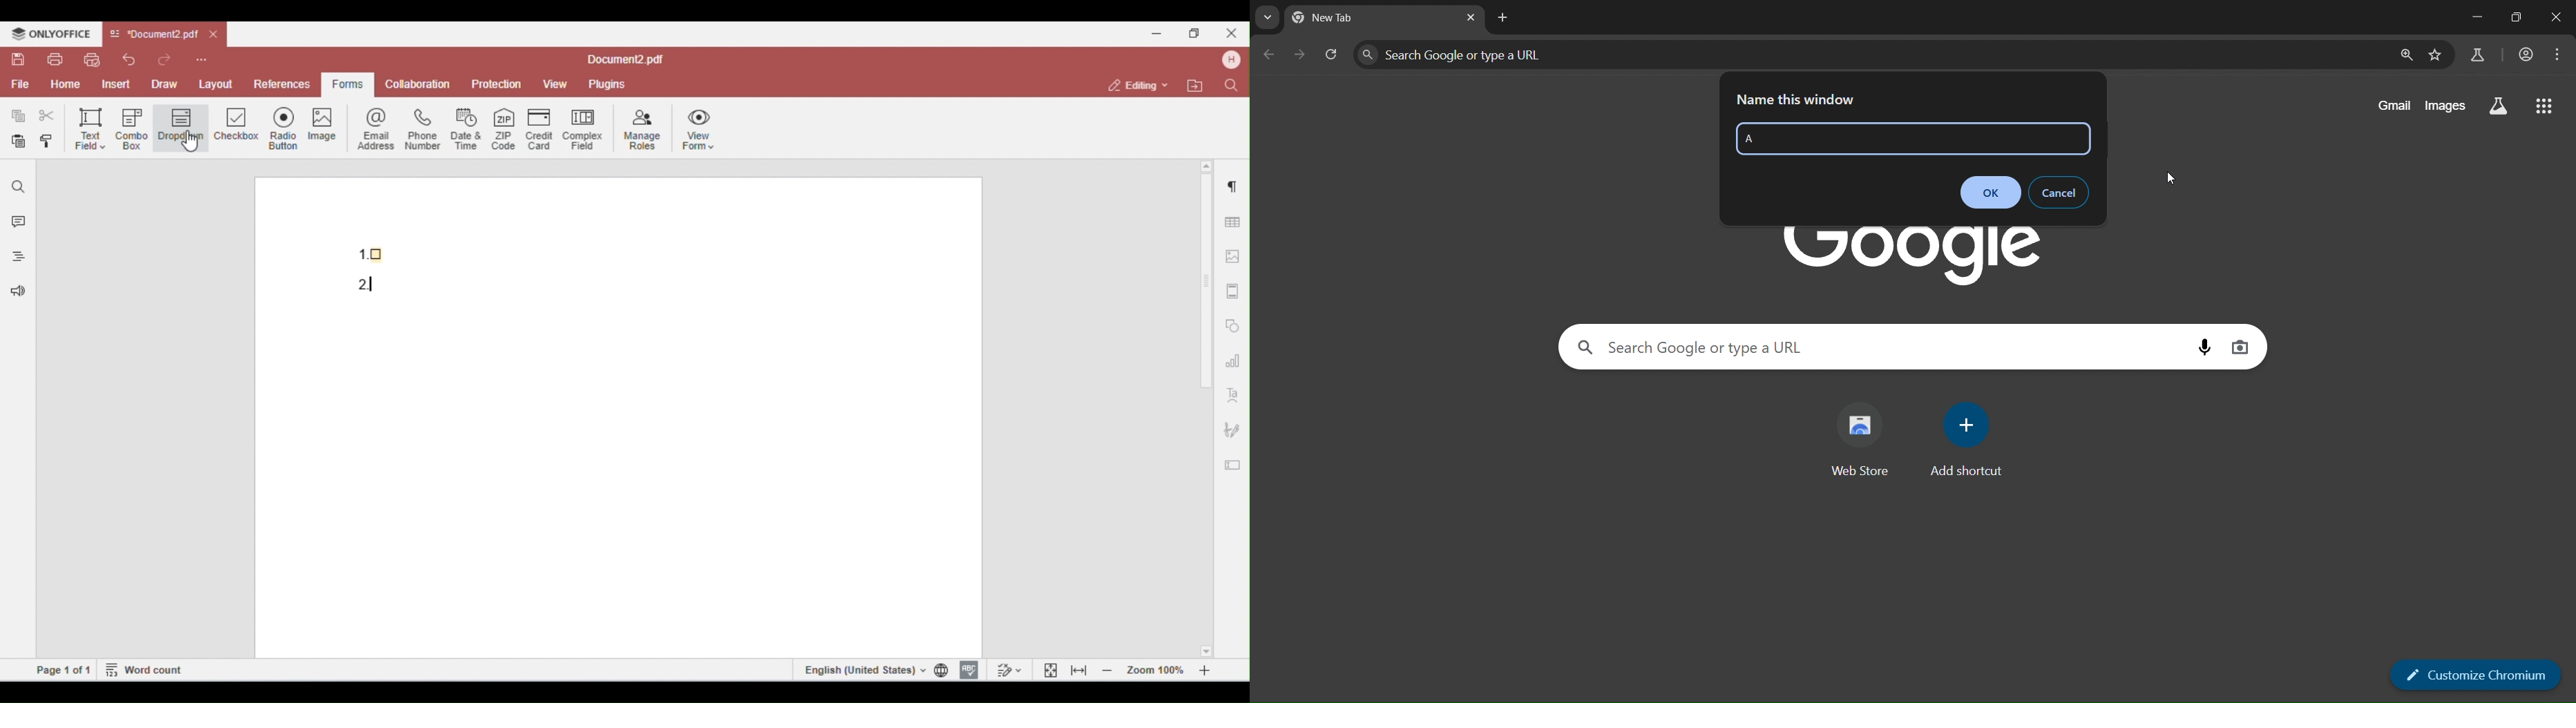 This screenshot has height=728, width=2576. What do you see at coordinates (2437, 55) in the screenshot?
I see `bookmark page` at bounding box center [2437, 55].